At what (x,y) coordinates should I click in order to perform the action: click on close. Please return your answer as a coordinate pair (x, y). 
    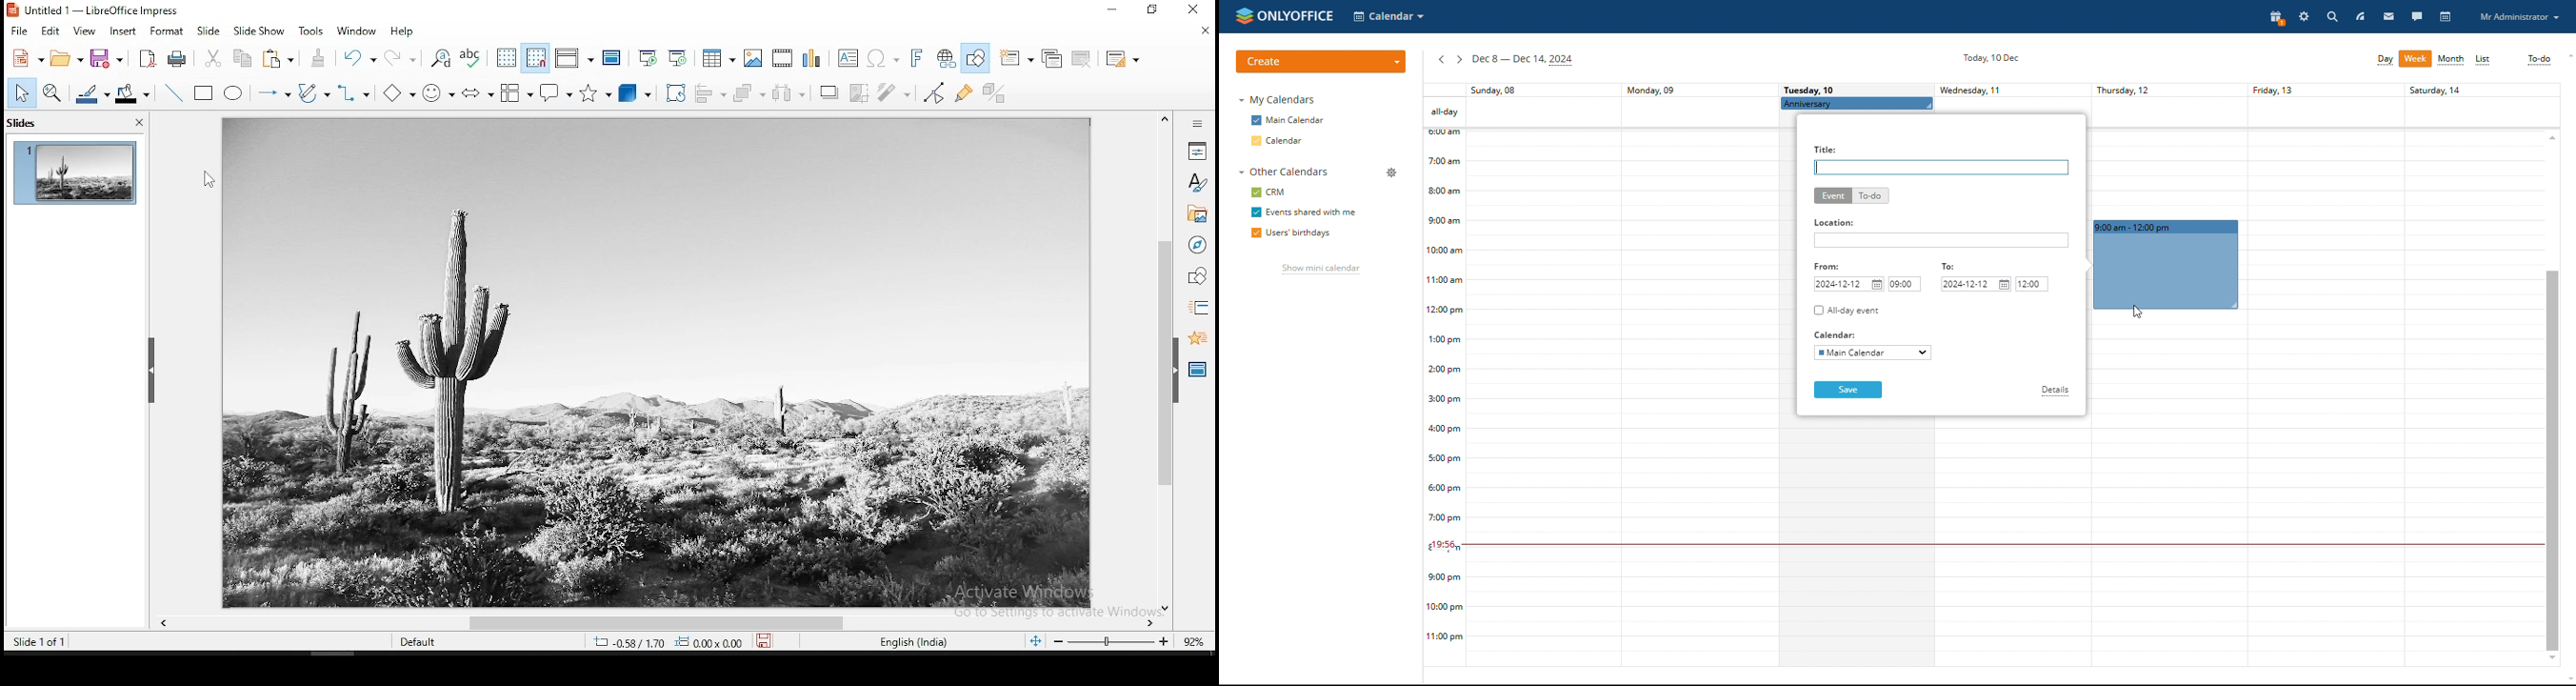
    Looking at the image, I should click on (1204, 30).